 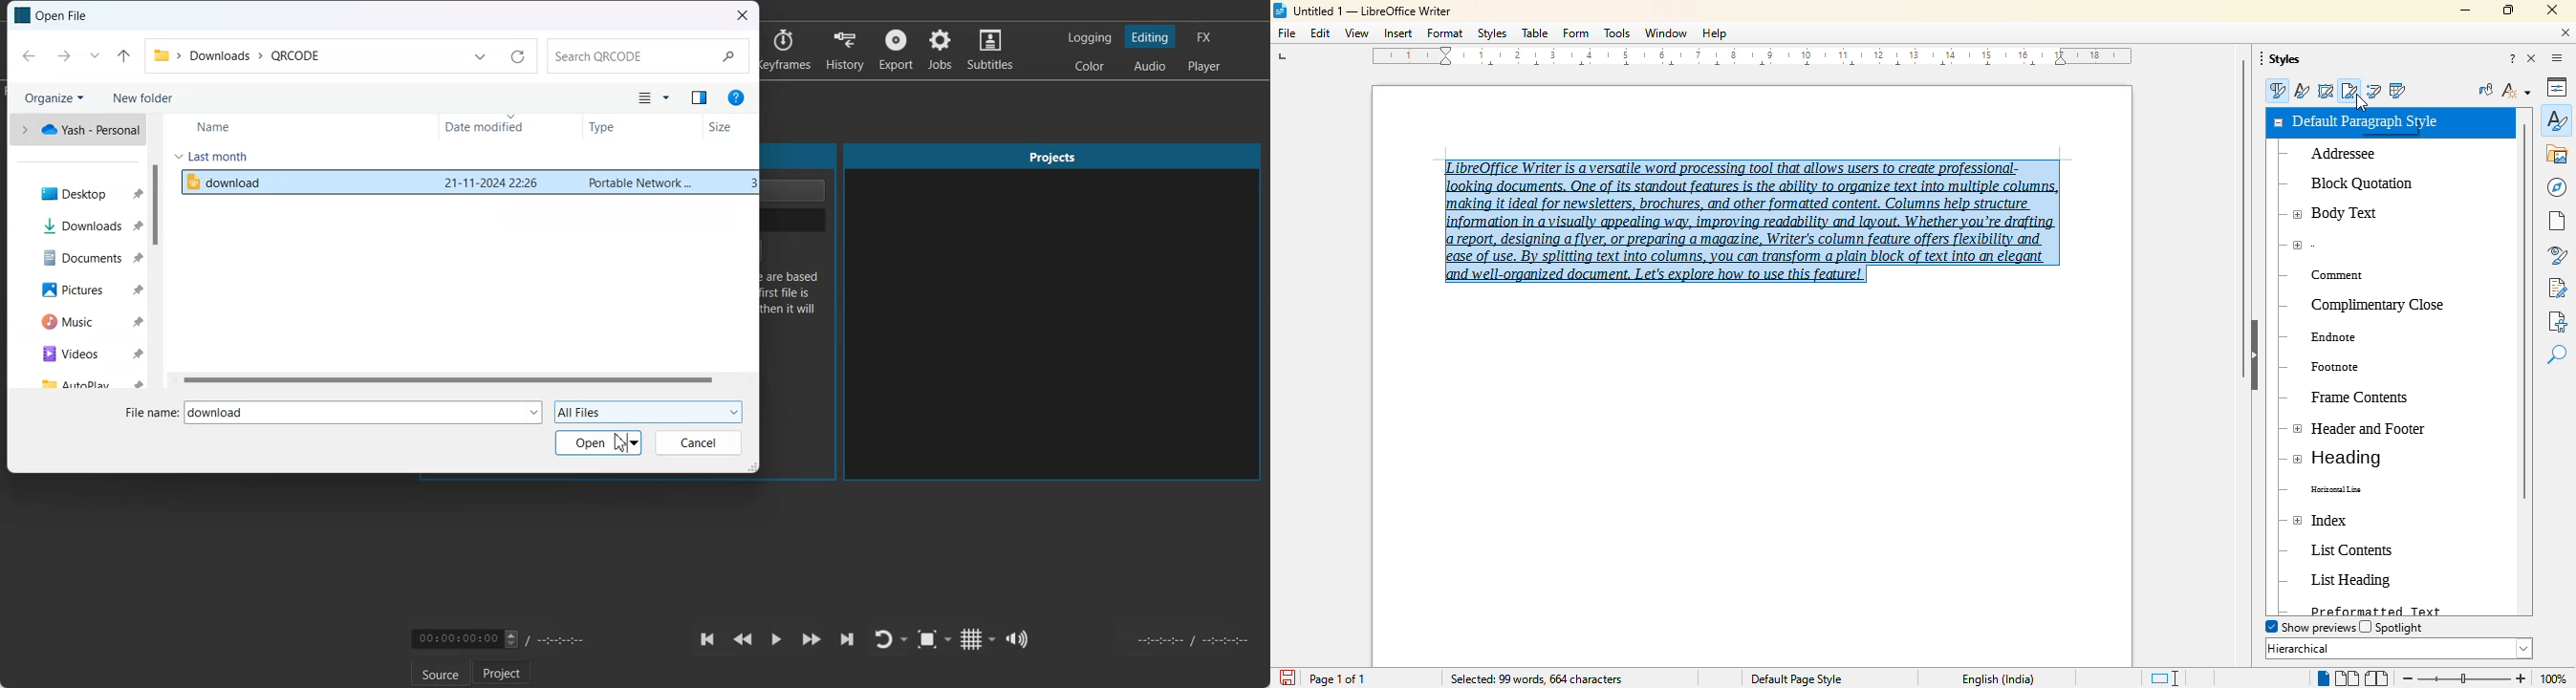 What do you see at coordinates (2356, 182) in the screenshot?
I see `Block Quotation` at bounding box center [2356, 182].